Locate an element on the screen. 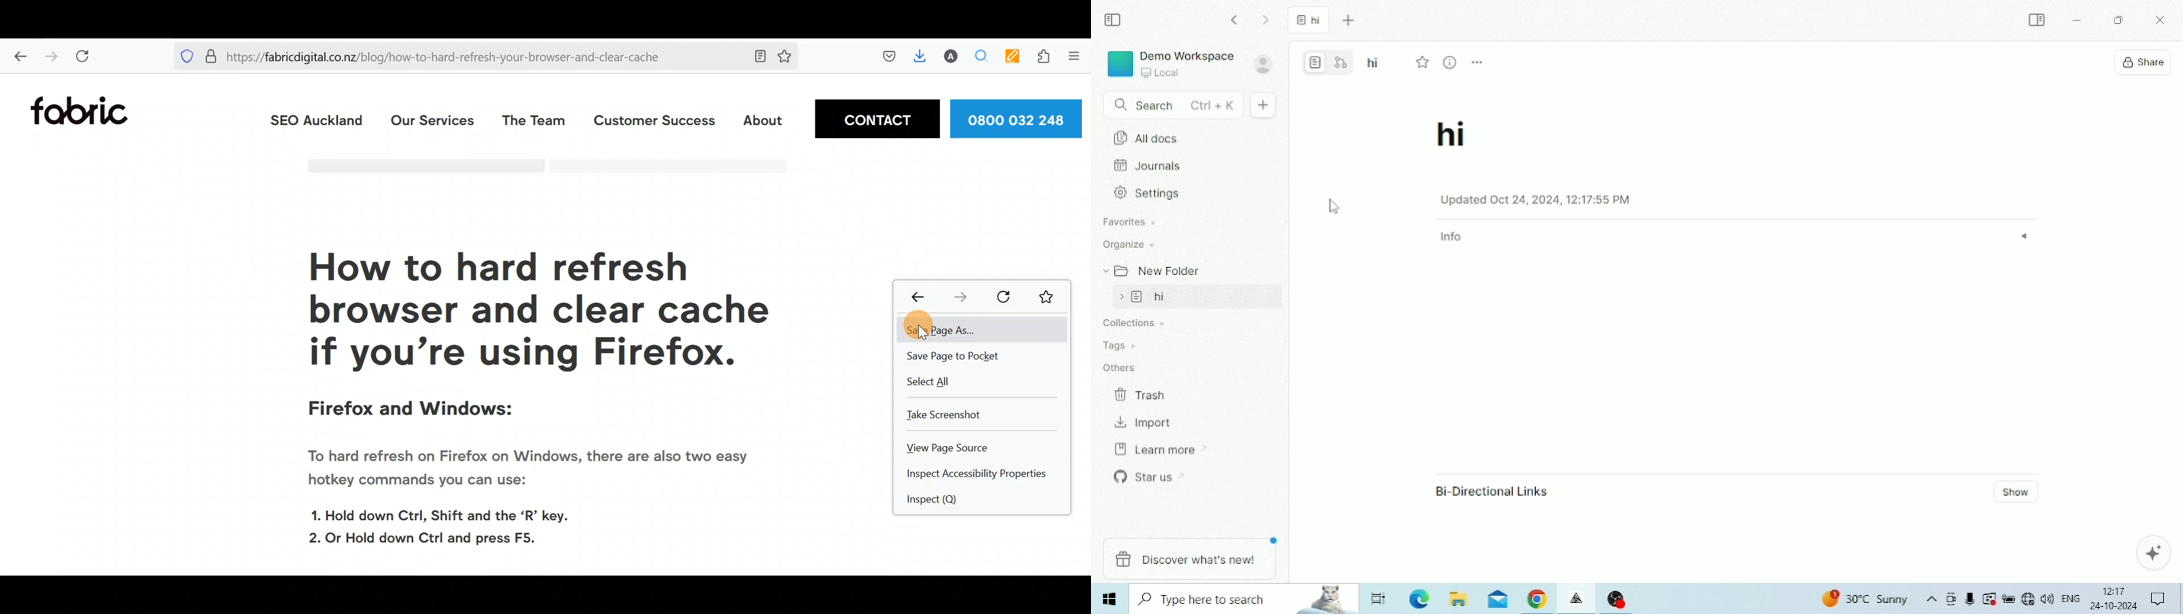 Image resolution: width=2184 pixels, height=616 pixels. Favourite is located at coordinates (1426, 62).